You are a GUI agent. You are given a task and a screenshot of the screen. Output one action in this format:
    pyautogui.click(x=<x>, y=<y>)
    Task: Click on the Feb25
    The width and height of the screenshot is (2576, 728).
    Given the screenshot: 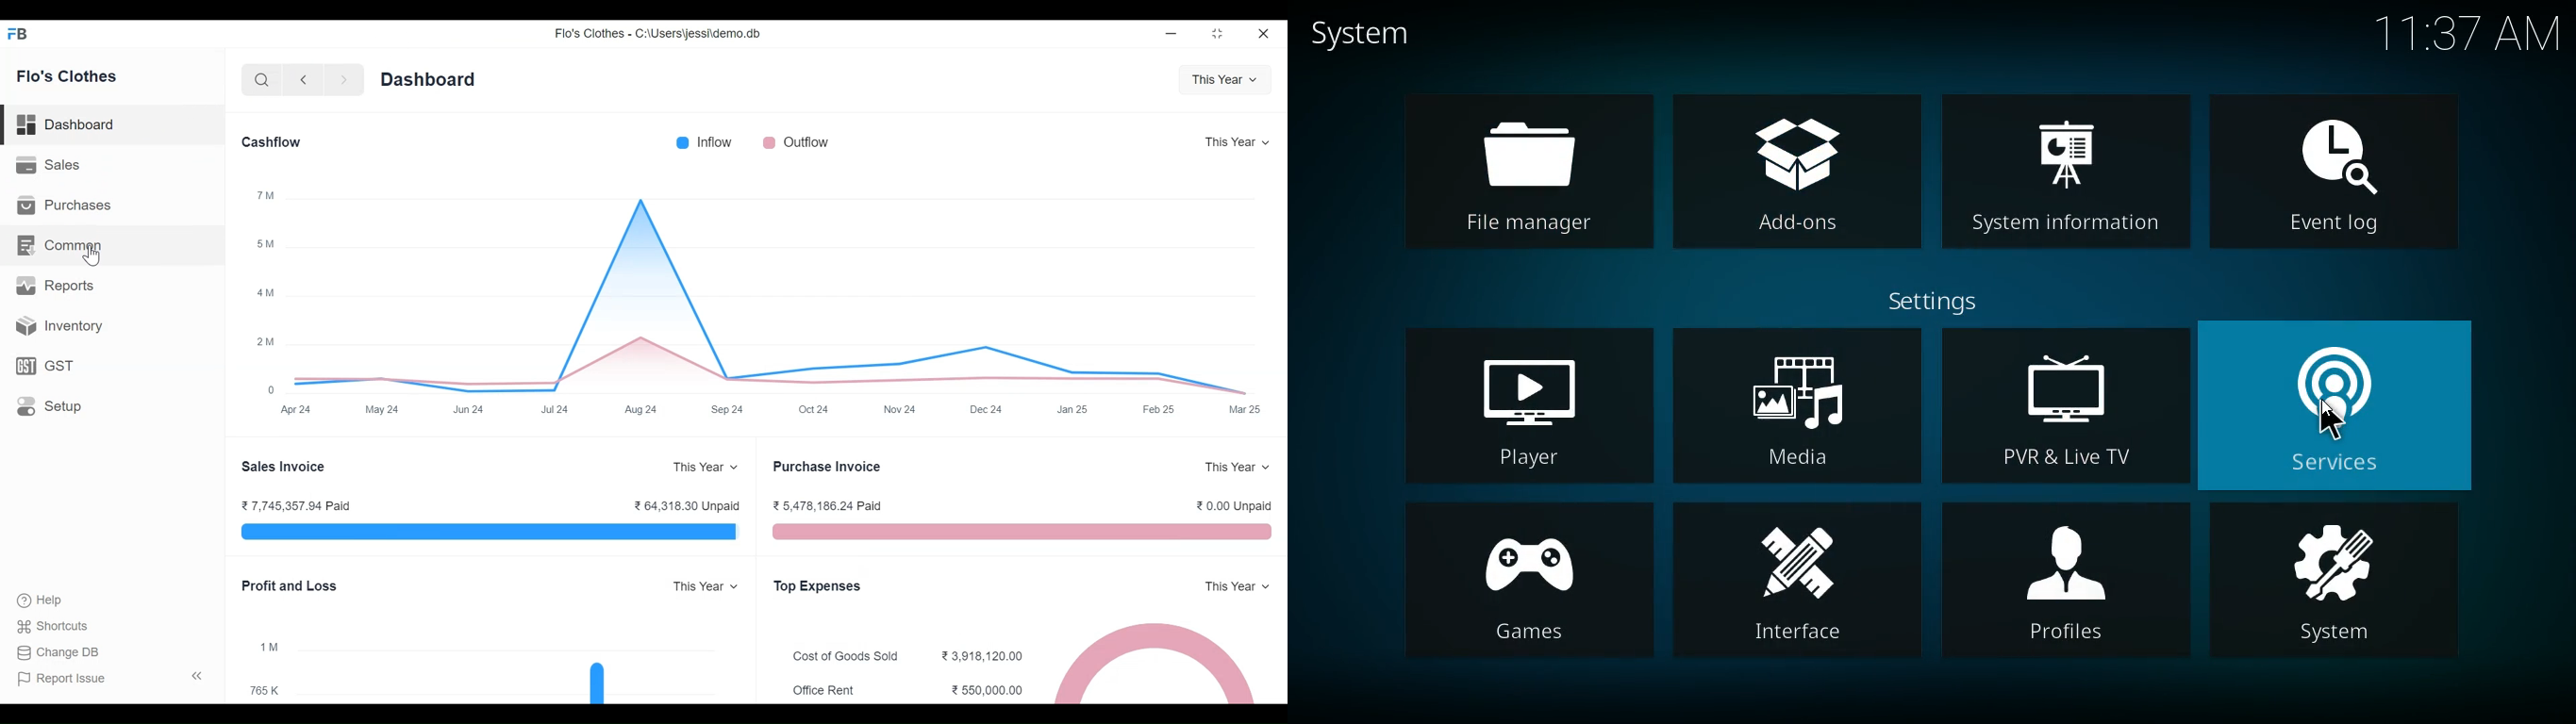 What is the action you would take?
    pyautogui.click(x=1159, y=409)
    